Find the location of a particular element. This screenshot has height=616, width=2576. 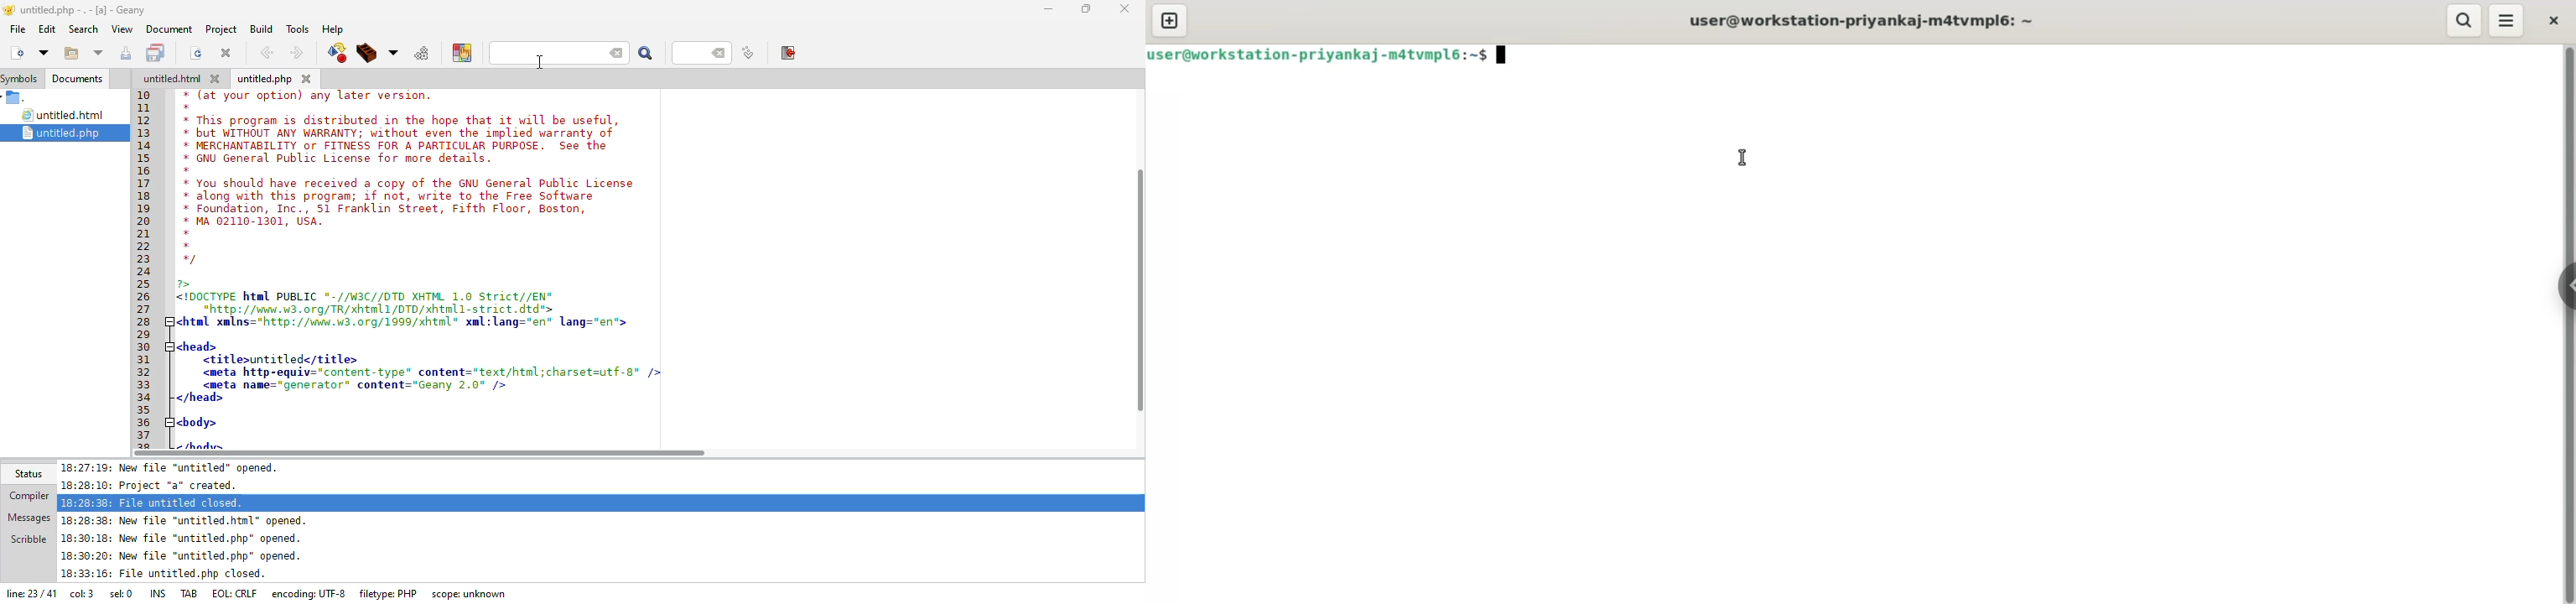

?> is located at coordinates (188, 284).